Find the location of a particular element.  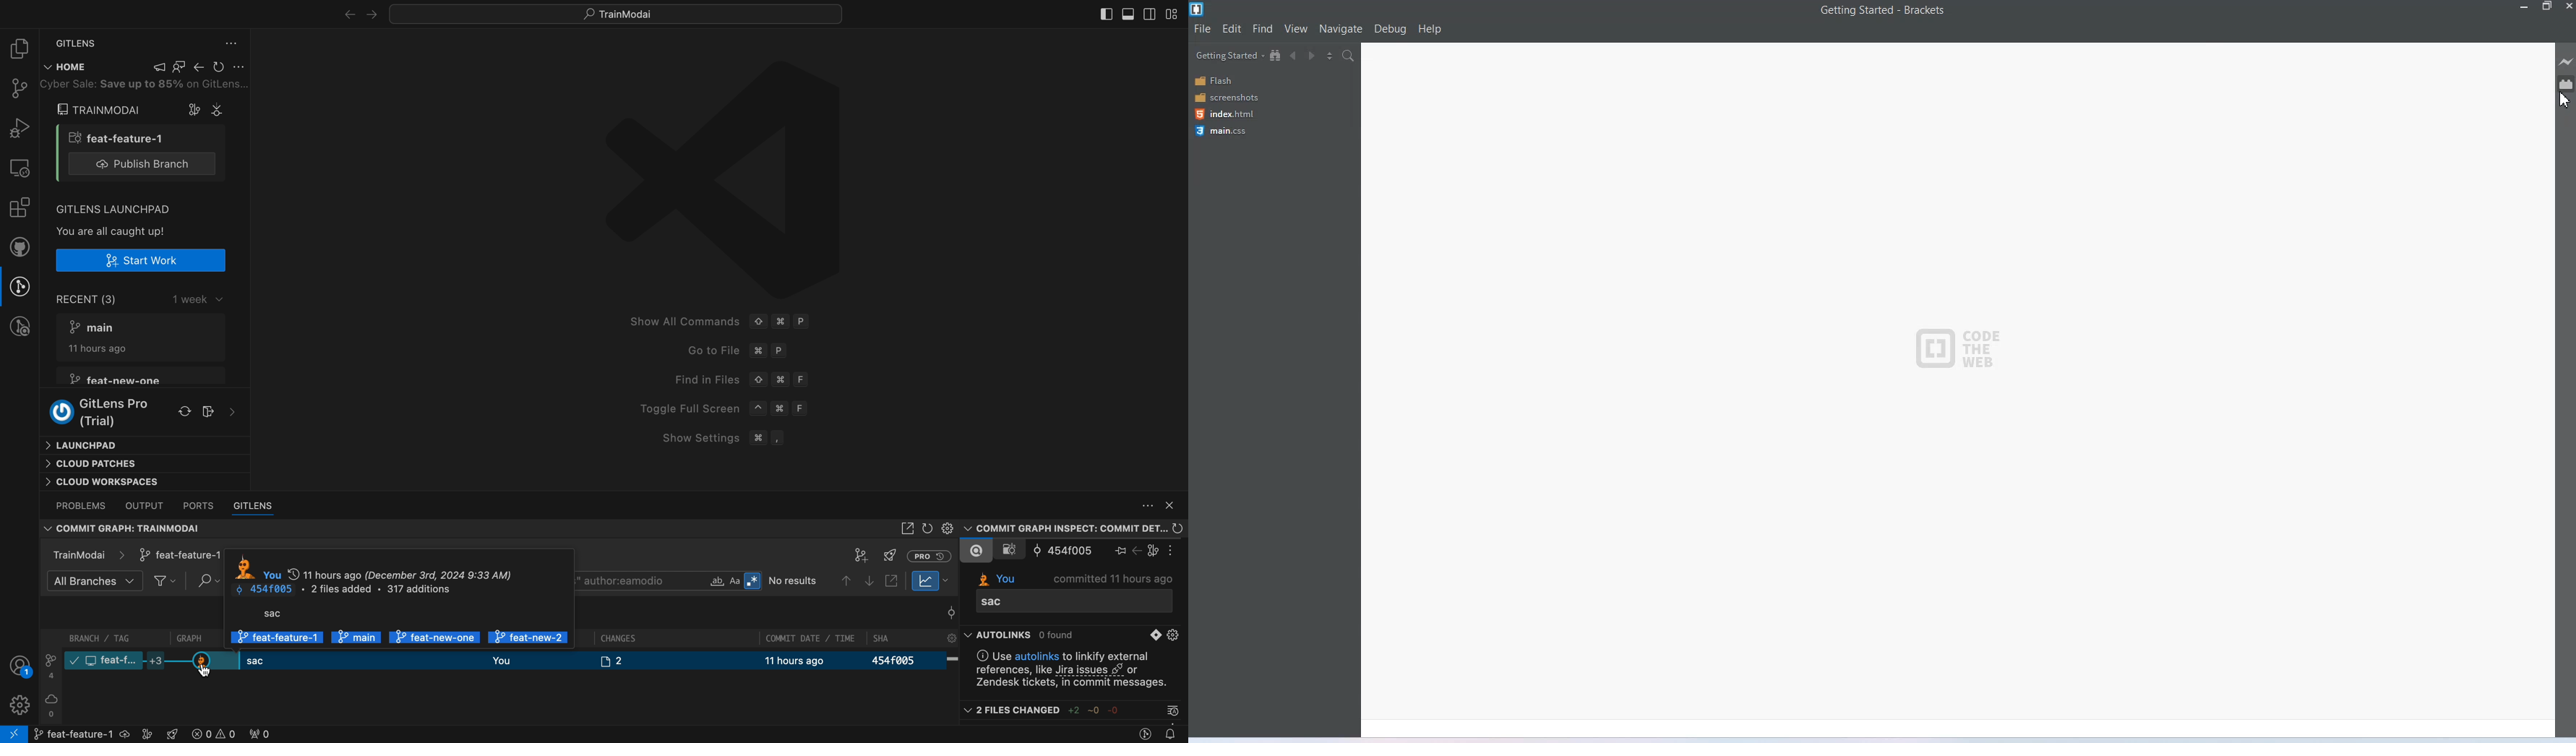

toggle primary bar is located at coordinates (1127, 13).